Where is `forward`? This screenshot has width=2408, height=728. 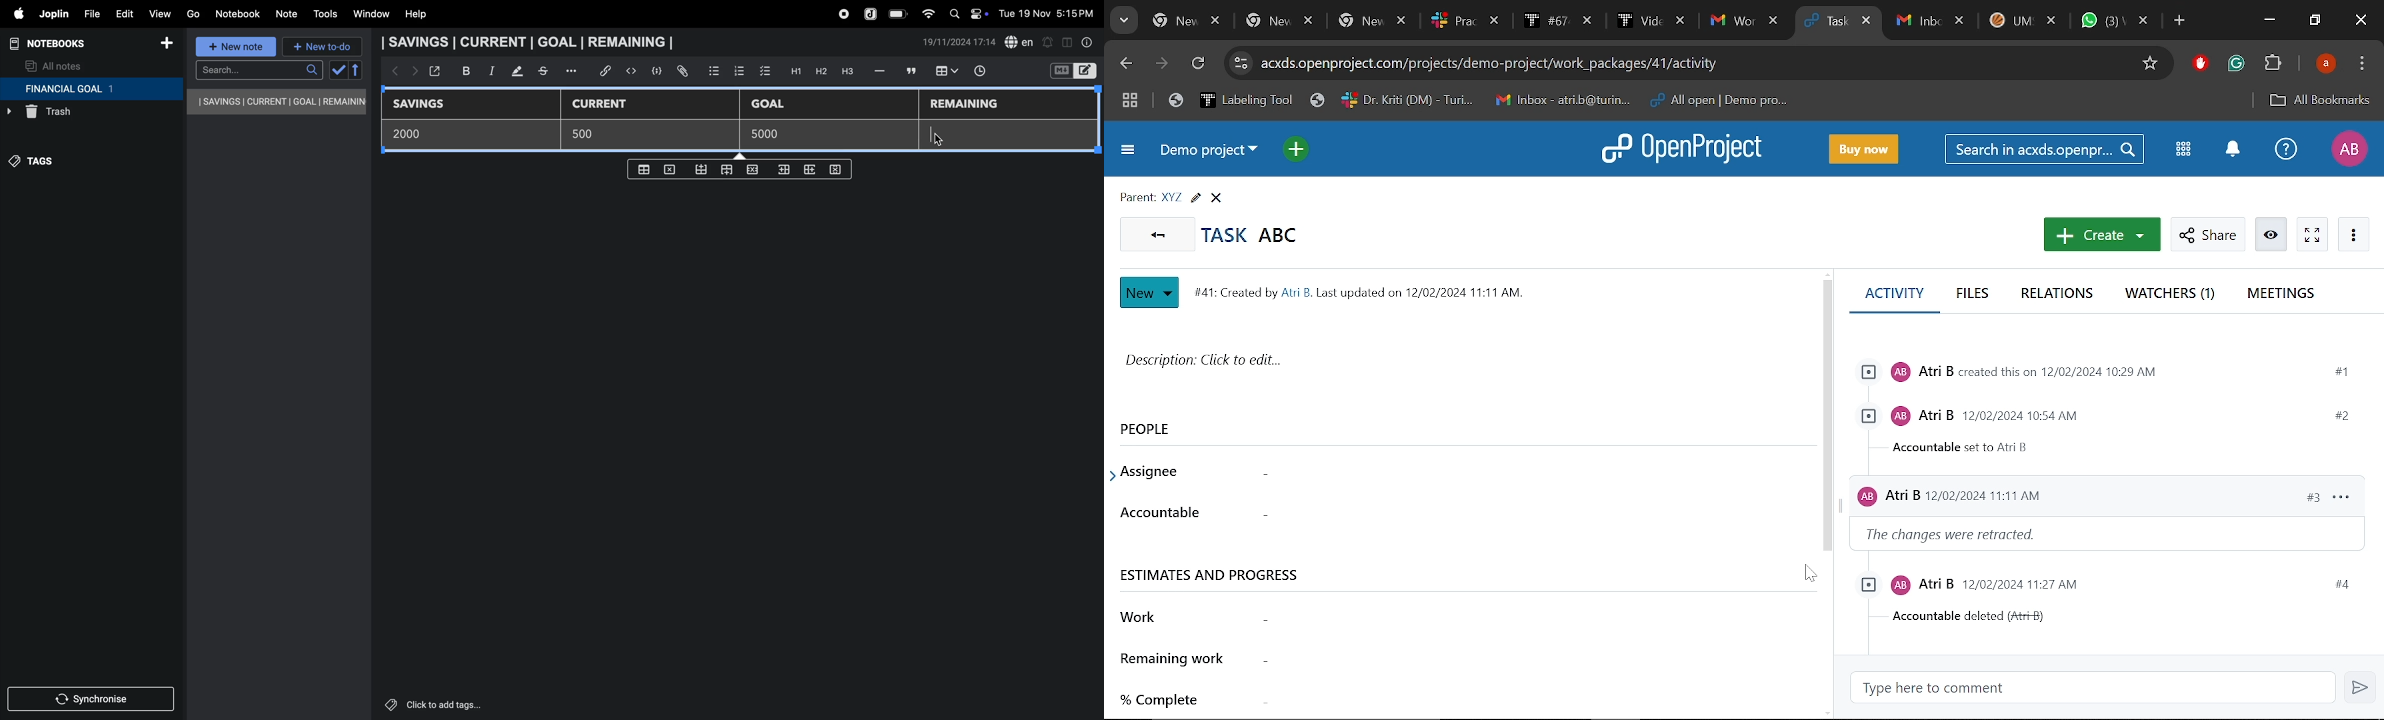
forward is located at coordinates (412, 73).